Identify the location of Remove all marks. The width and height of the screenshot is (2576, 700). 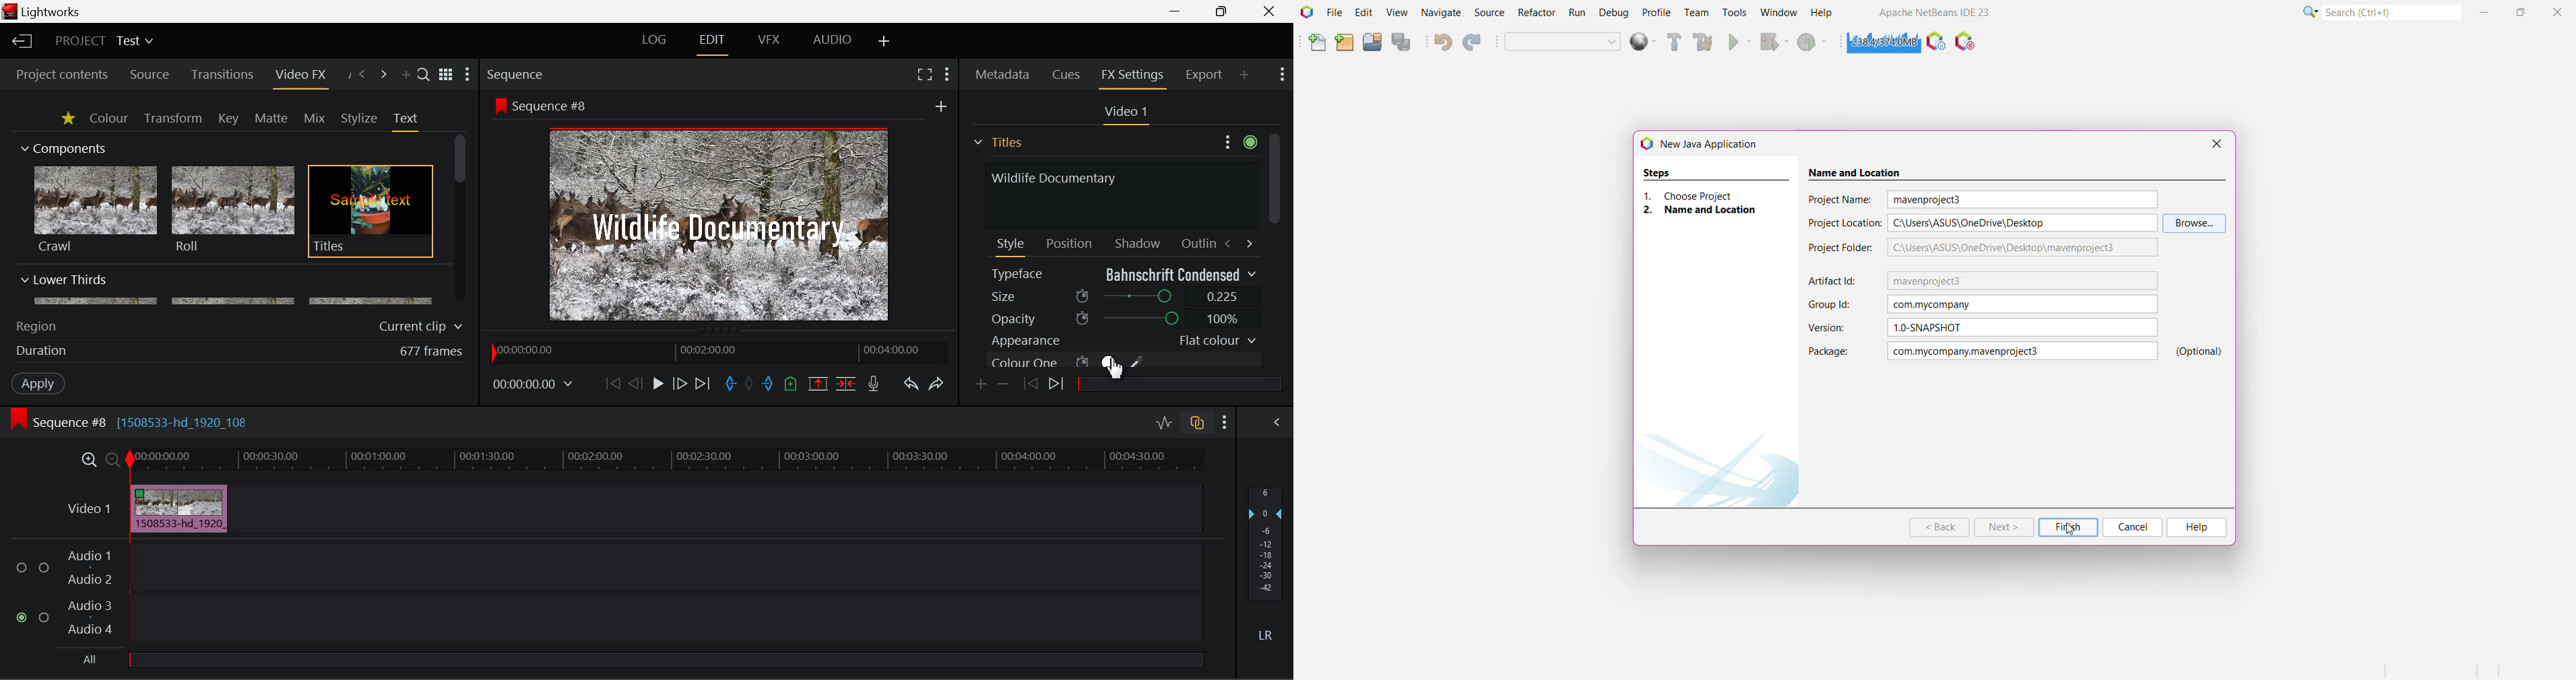
(750, 385).